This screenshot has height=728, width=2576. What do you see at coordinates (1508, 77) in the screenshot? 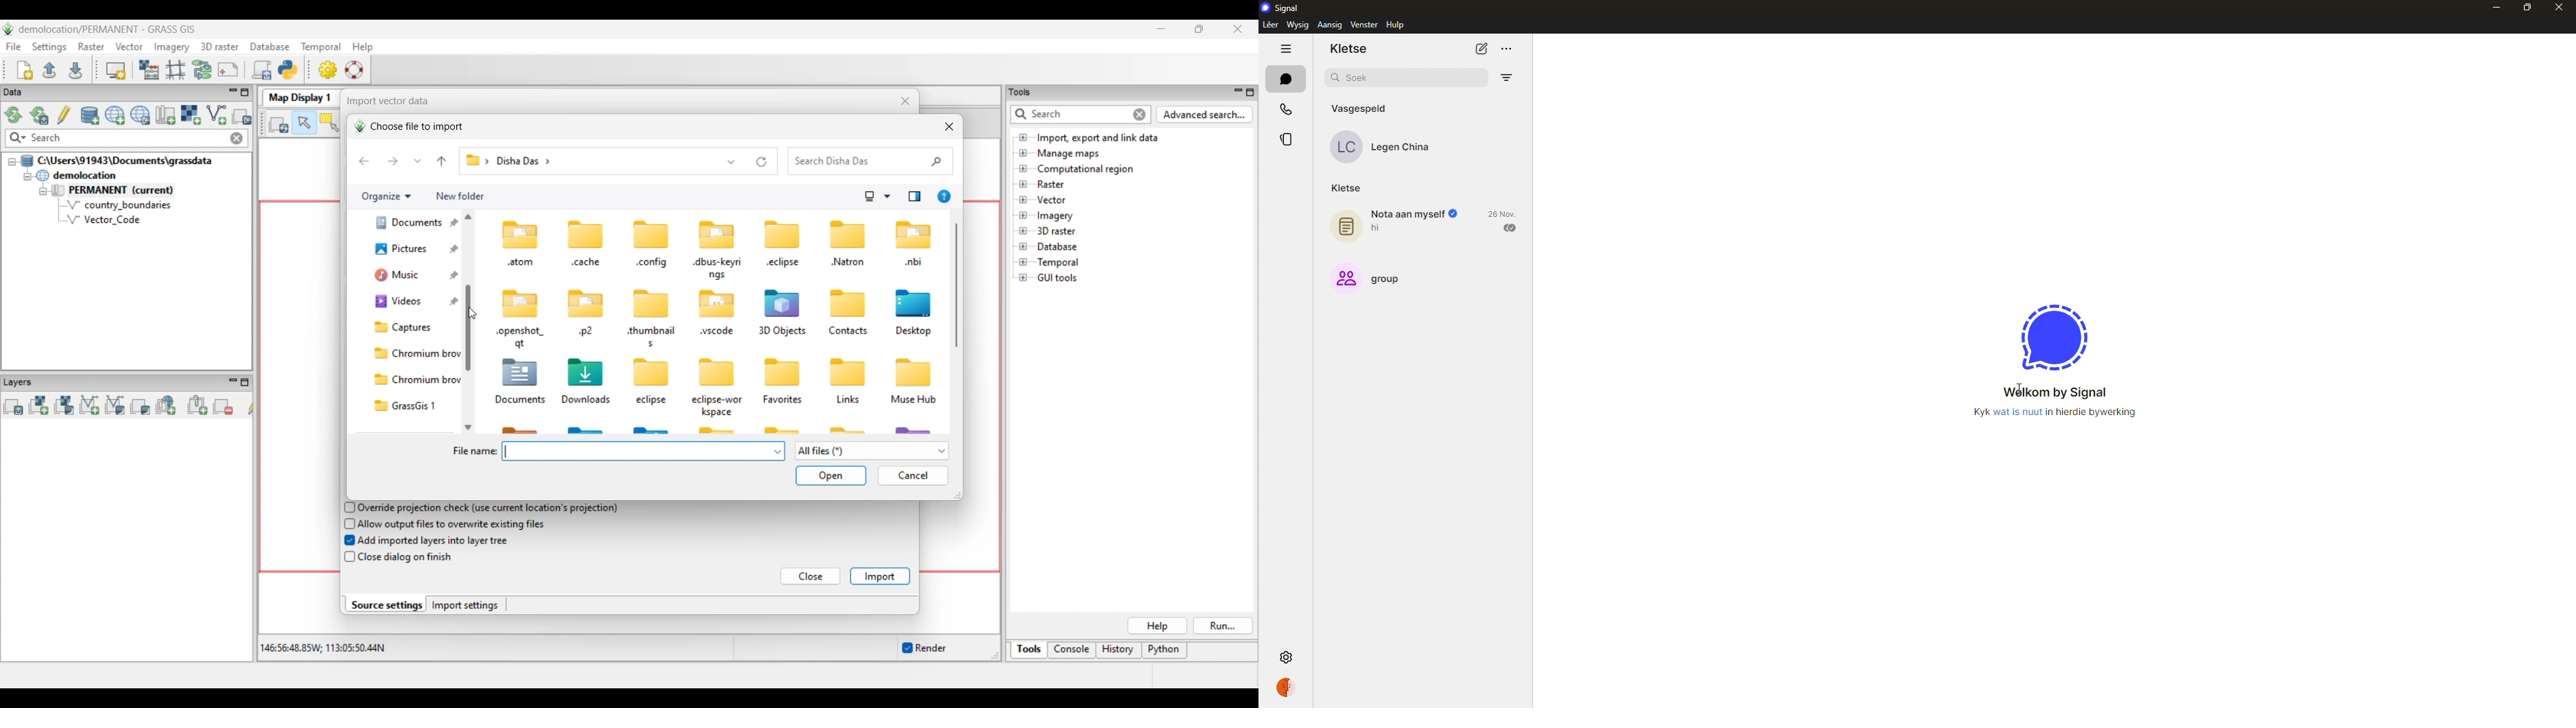
I see `filter` at bounding box center [1508, 77].